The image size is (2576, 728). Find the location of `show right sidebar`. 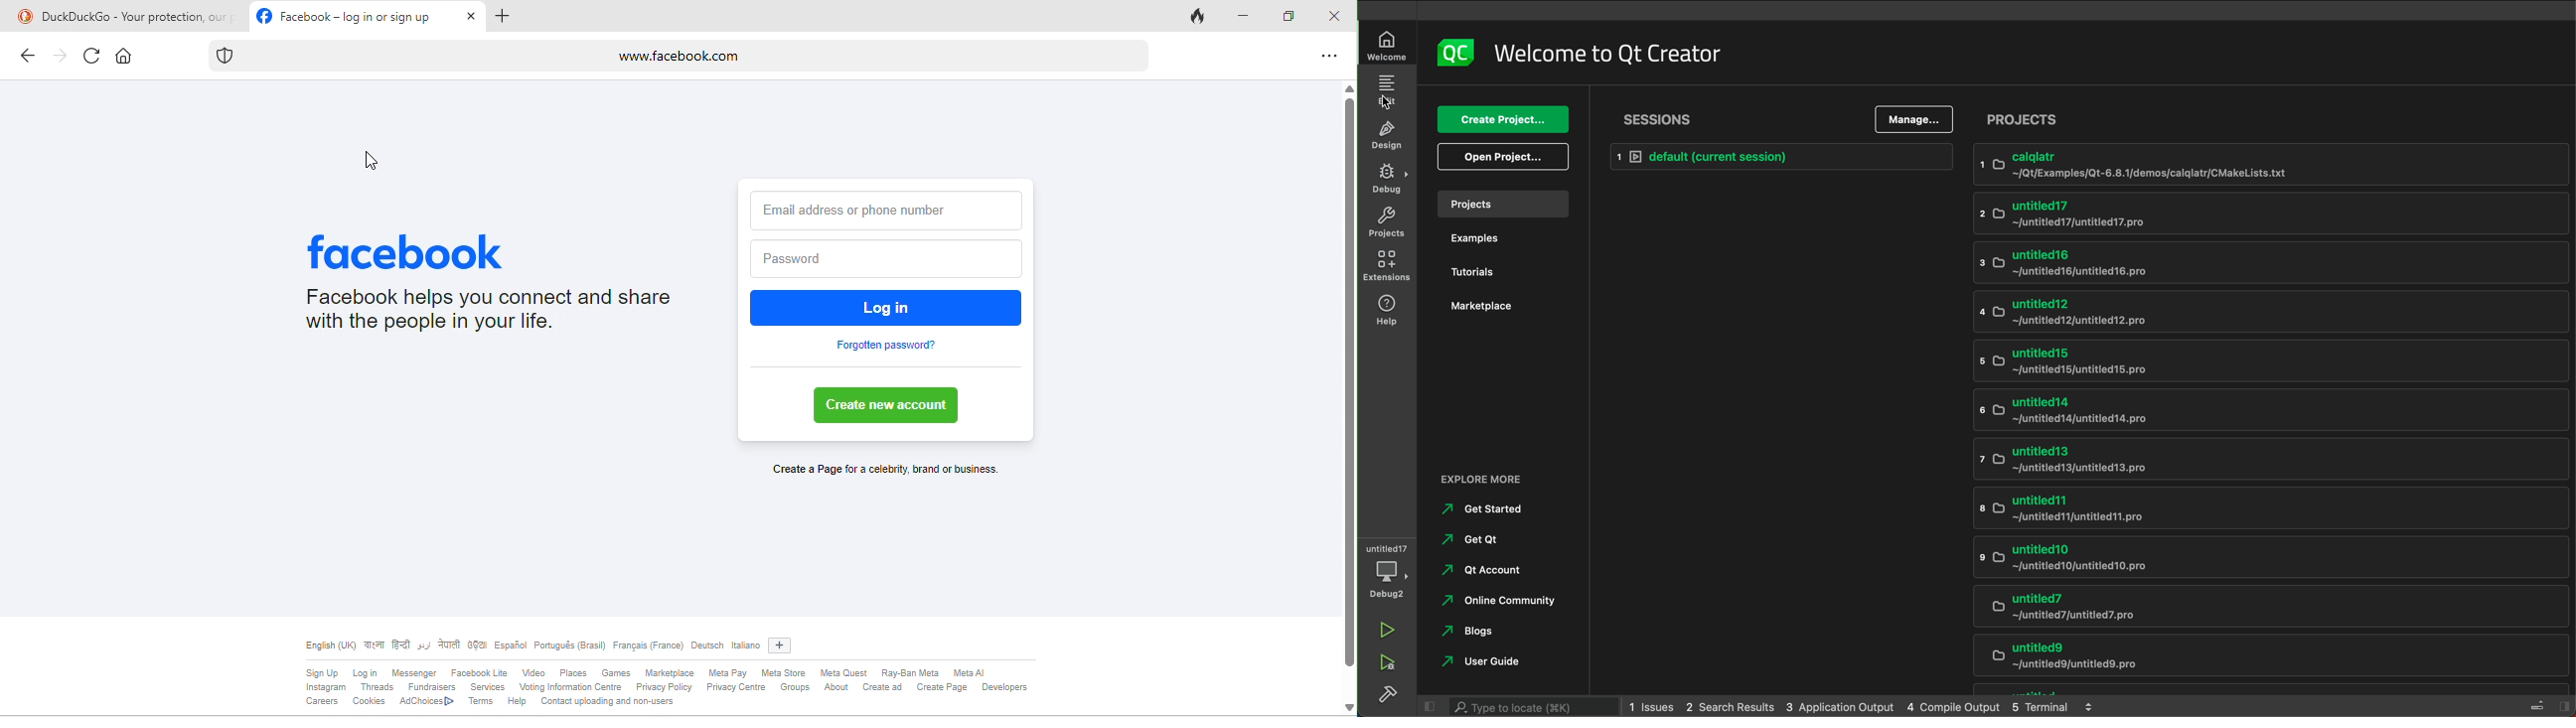

show right sidebar is located at coordinates (2564, 705).